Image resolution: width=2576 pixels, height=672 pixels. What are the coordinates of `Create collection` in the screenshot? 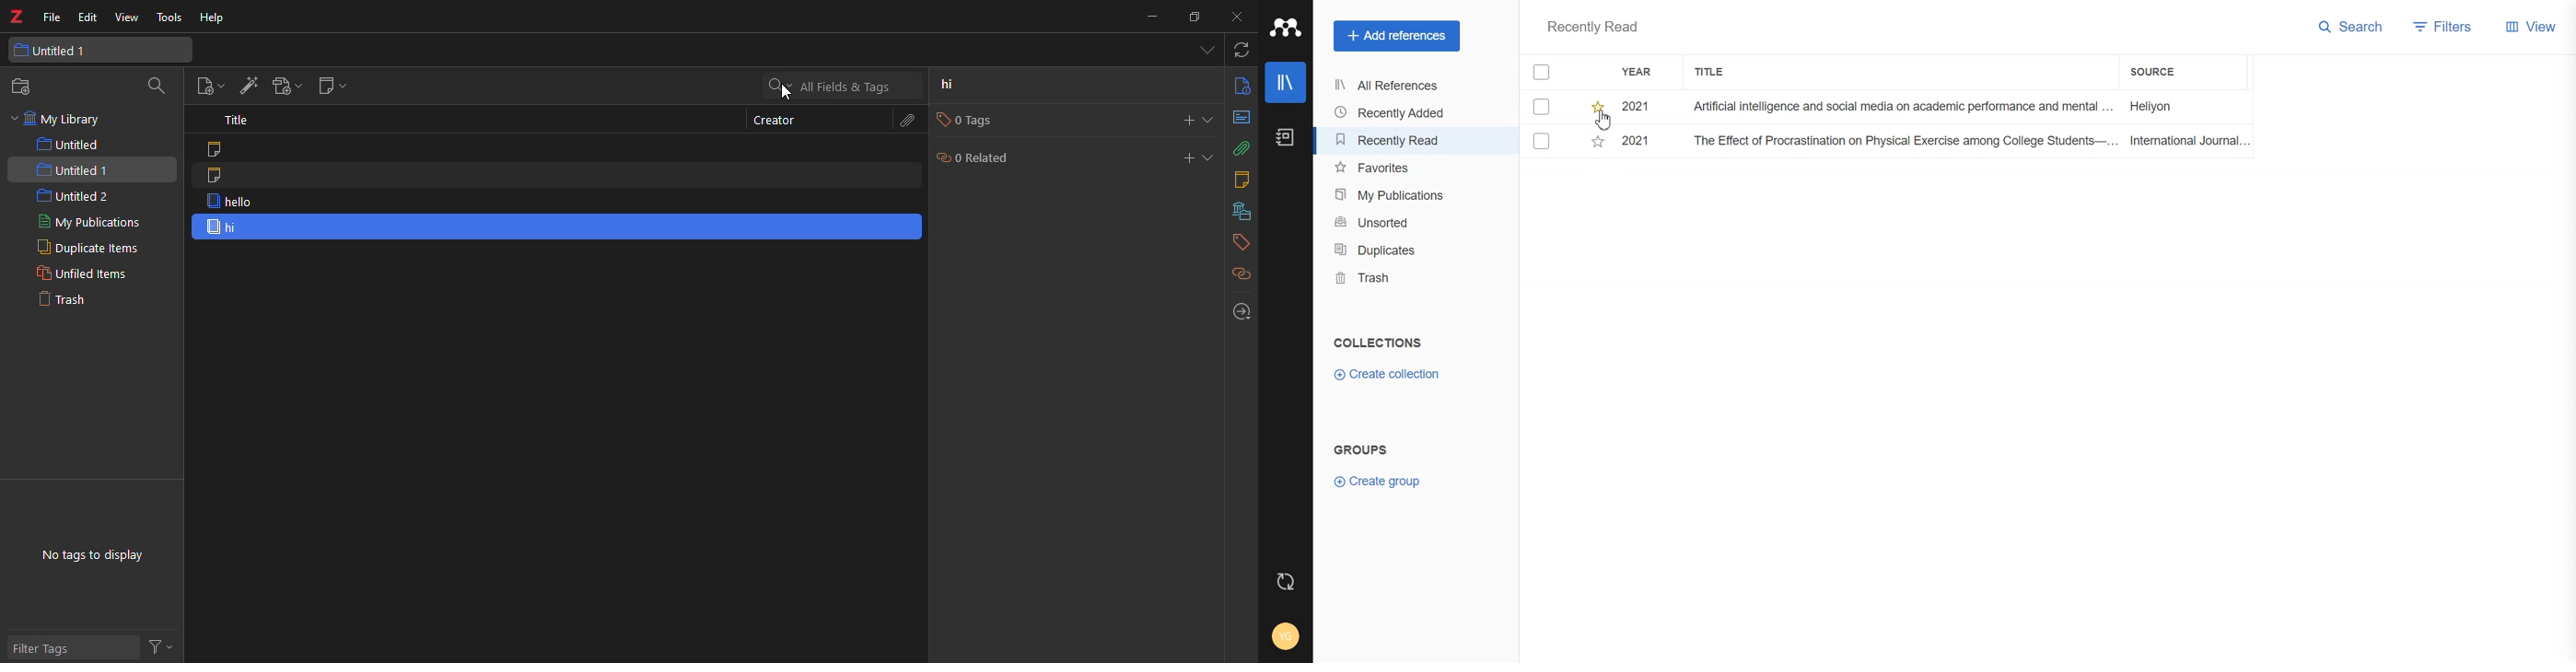 It's located at (1387, 375).